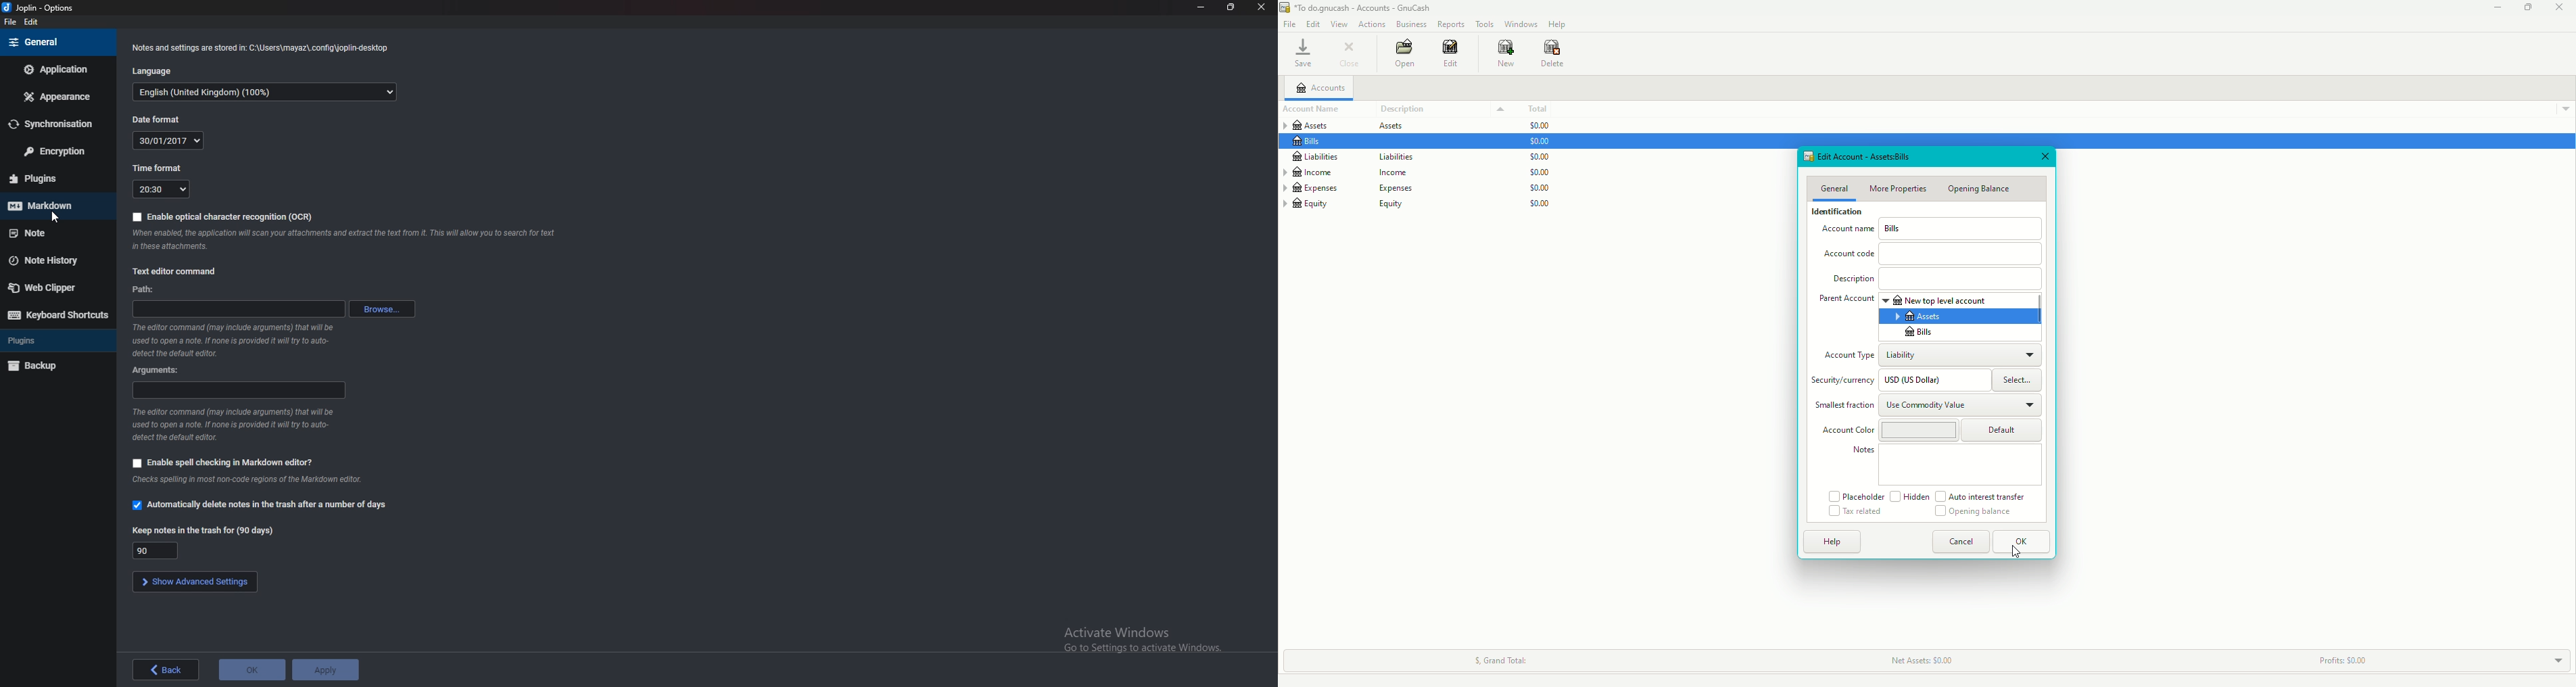 The image size is (2576, 700). What do you see at coordinates (1558, 25) in the screenshot?
I see `Help` at bounding box center [1558, 25].